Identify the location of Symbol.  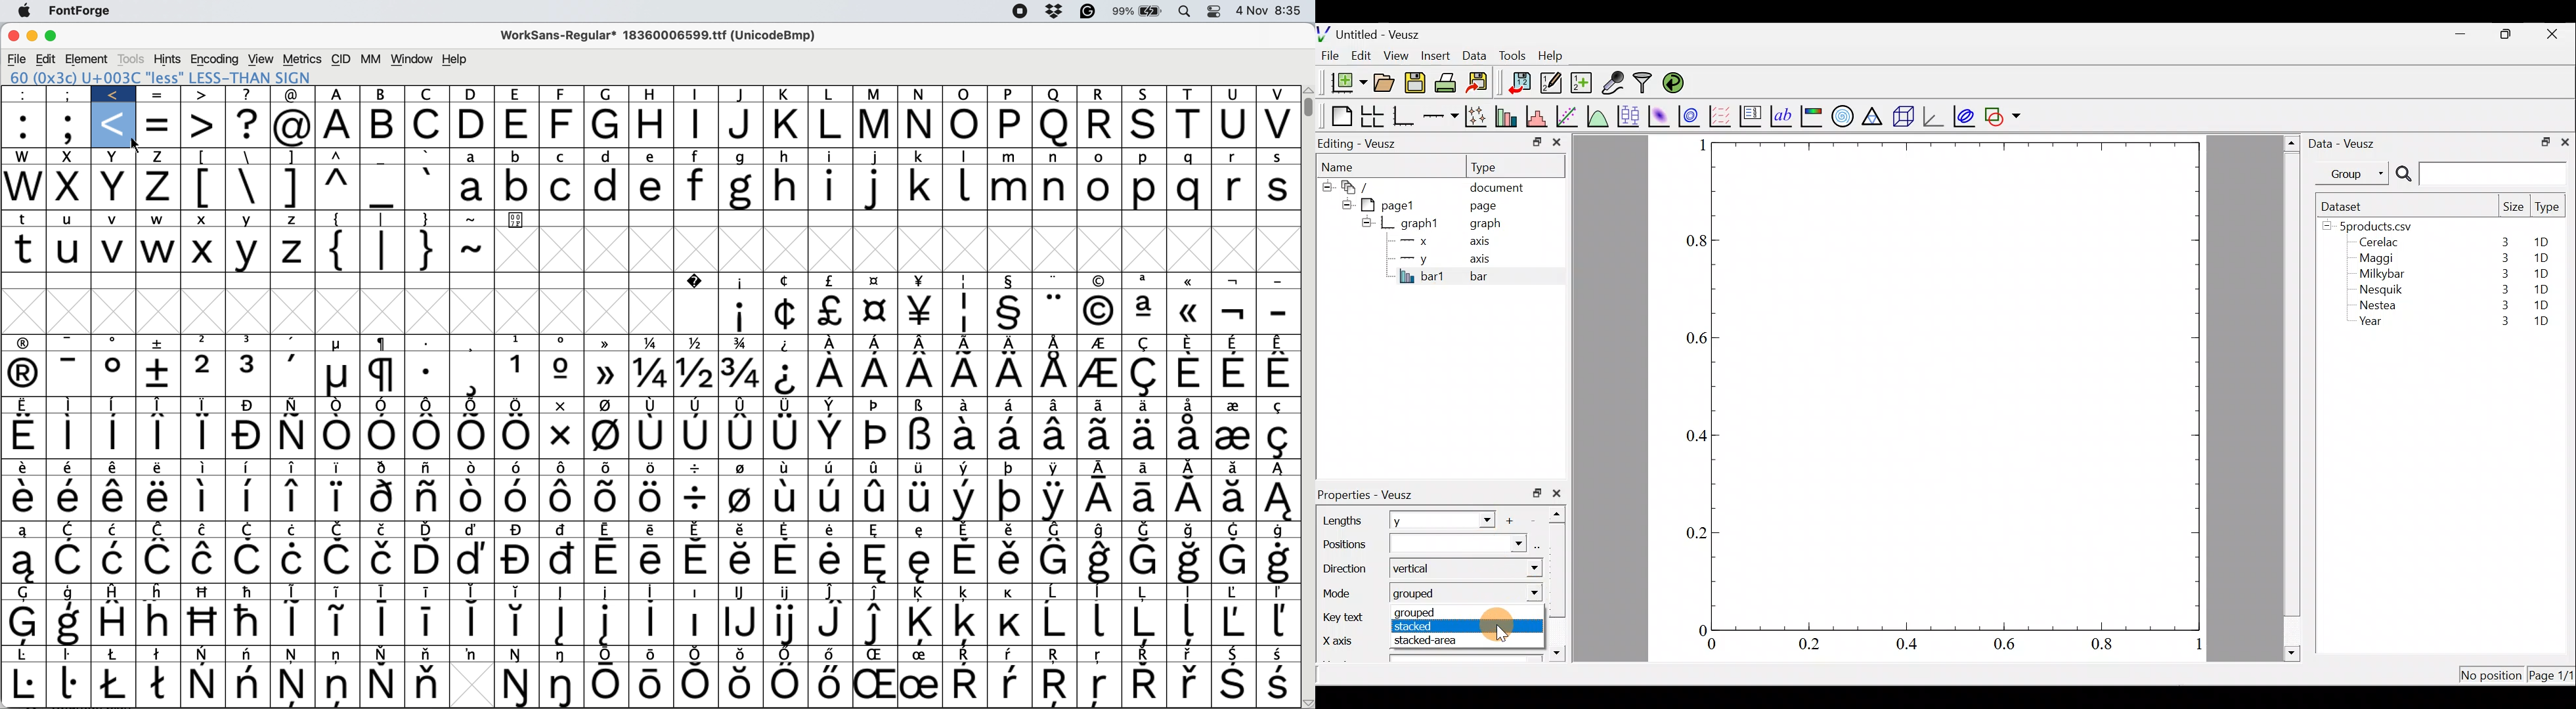
(339, 654).